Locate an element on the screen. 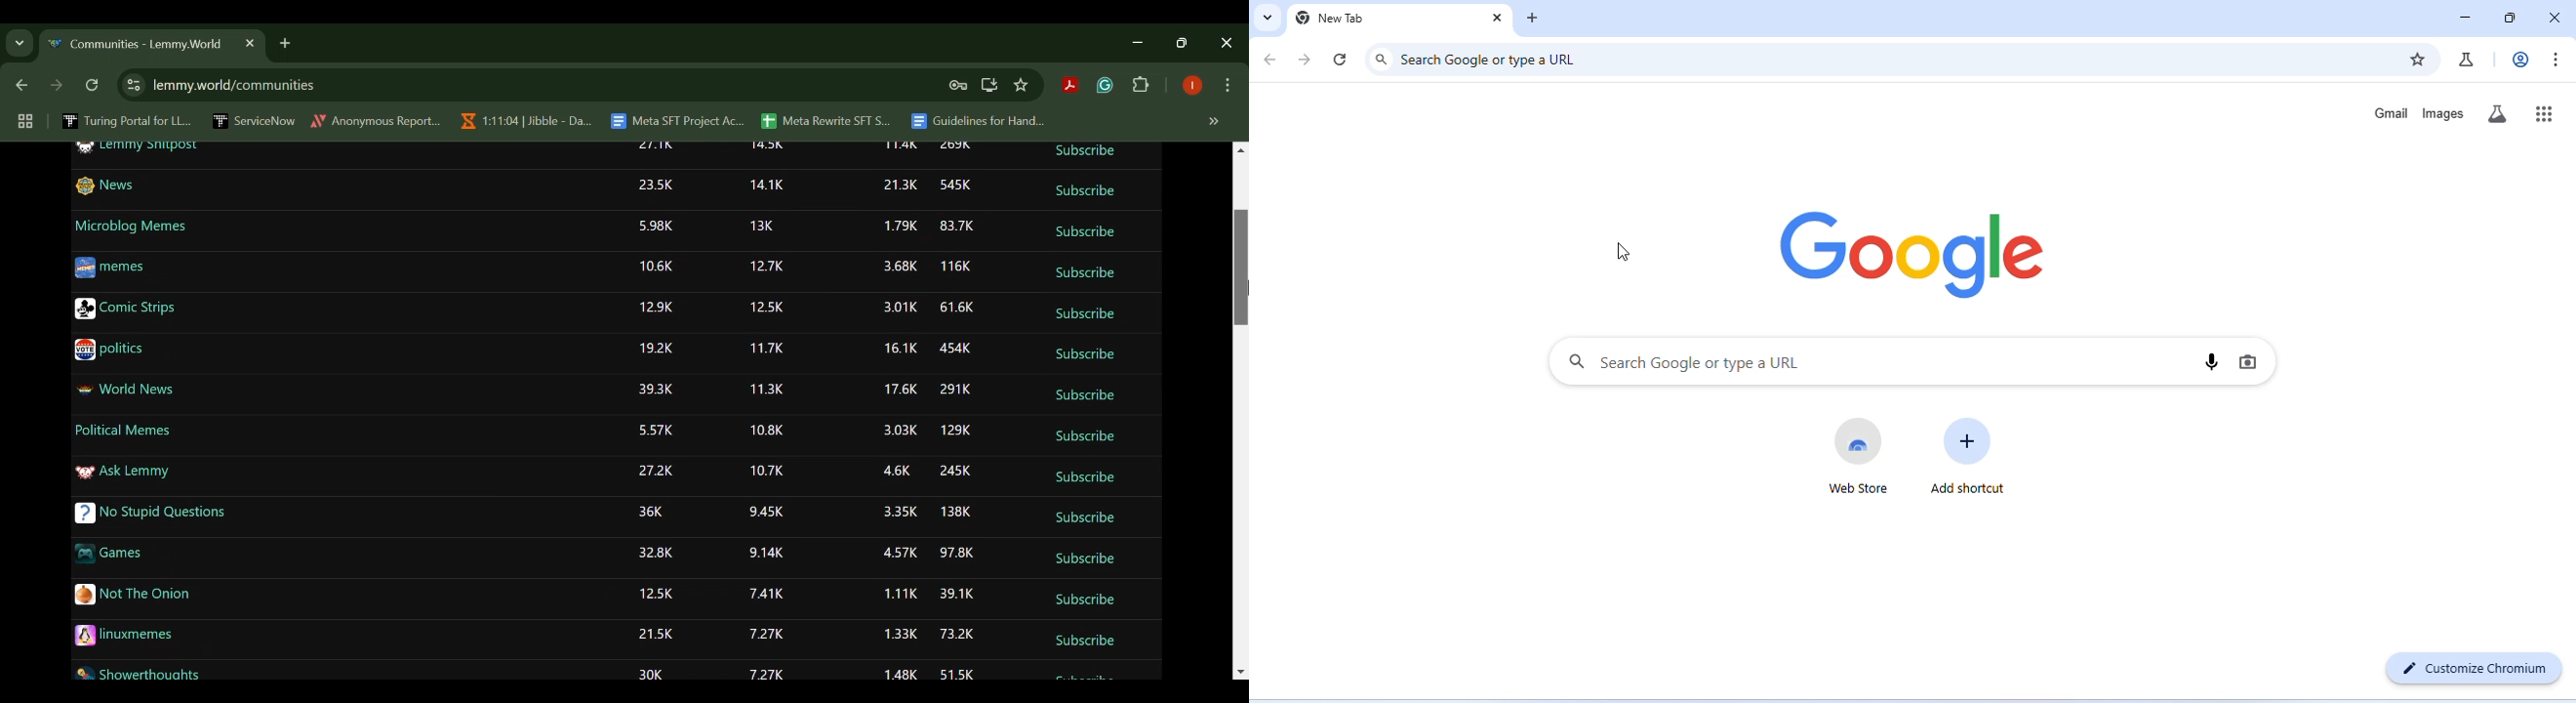  Subscribe is located at coordinates (1087, 641).